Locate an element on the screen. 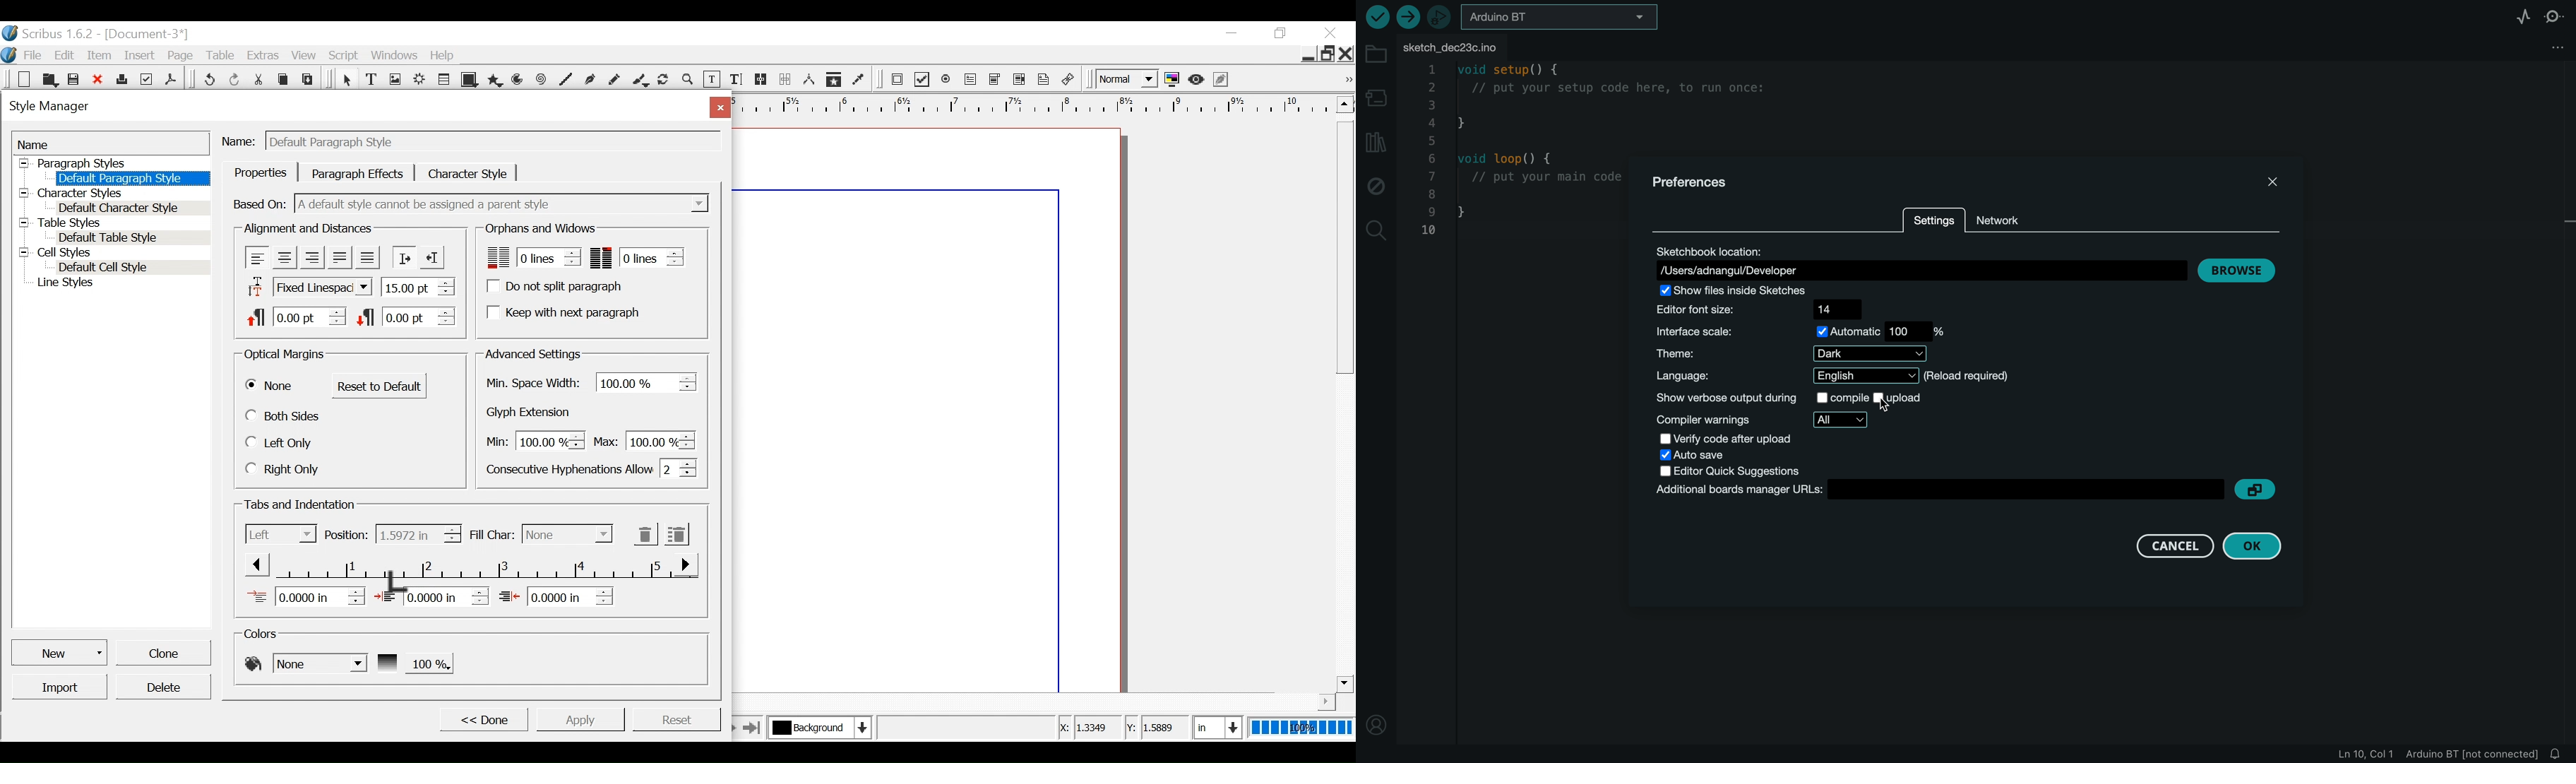  Name is located at coordinates (111, 143).